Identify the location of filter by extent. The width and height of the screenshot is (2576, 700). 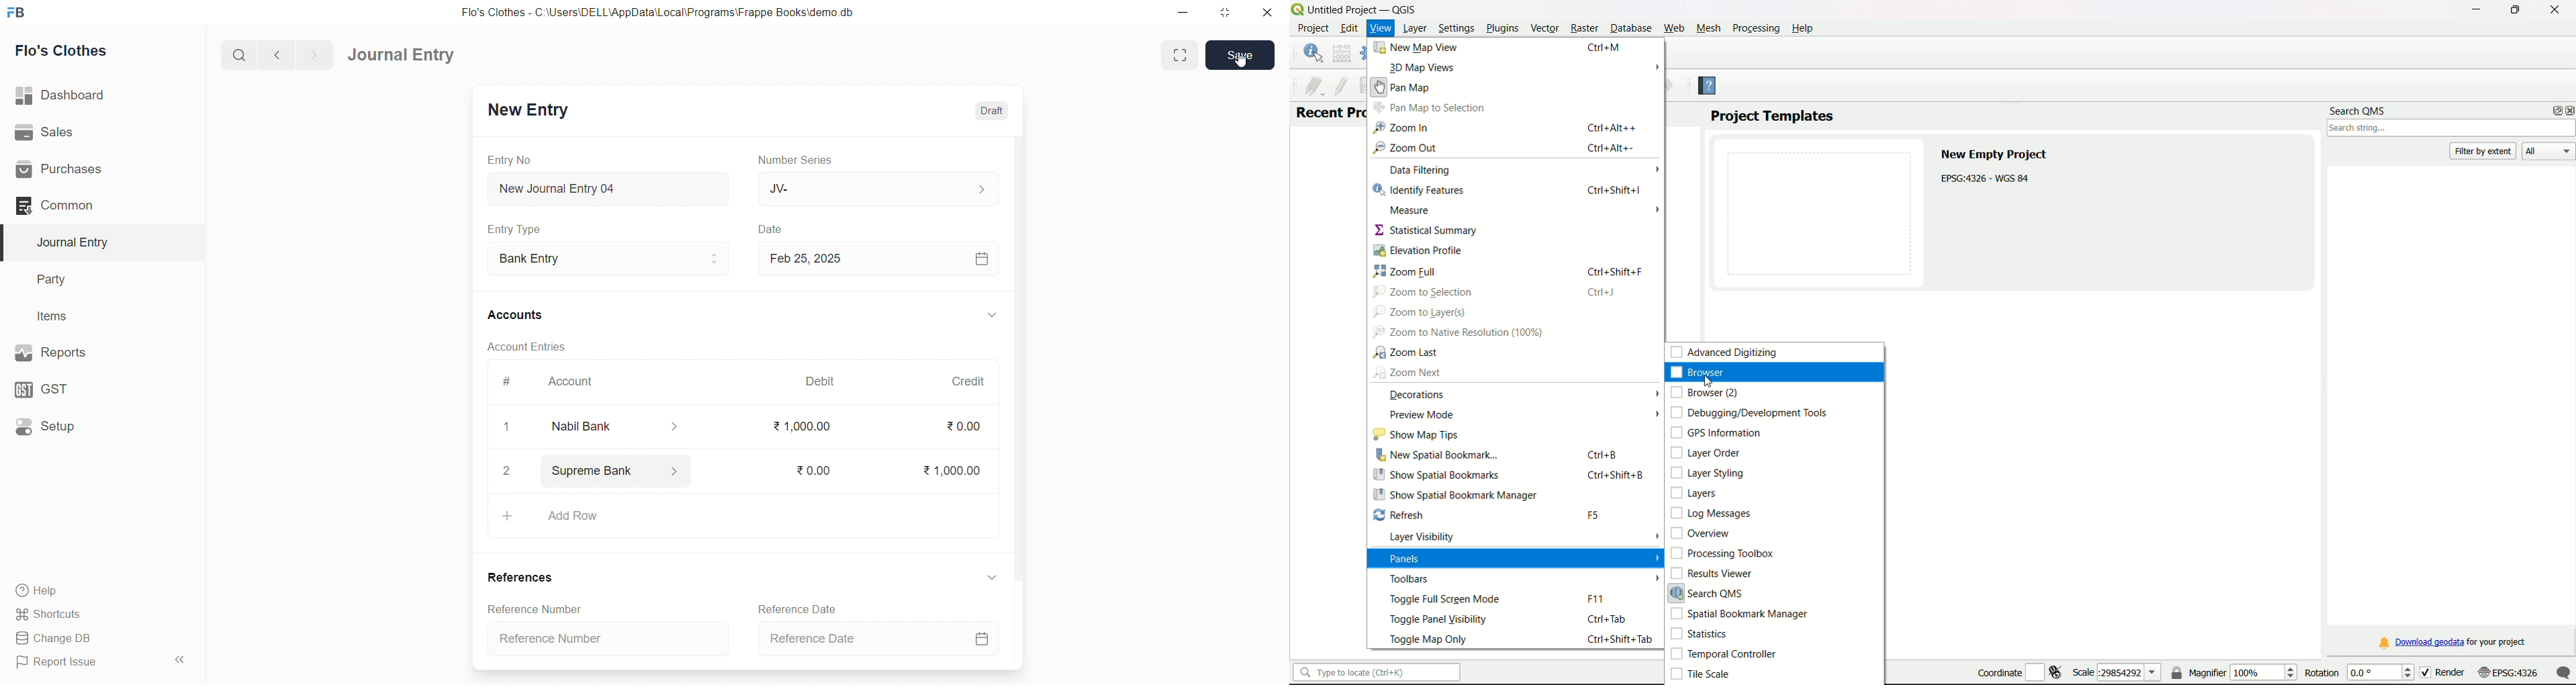
(2484, 150).